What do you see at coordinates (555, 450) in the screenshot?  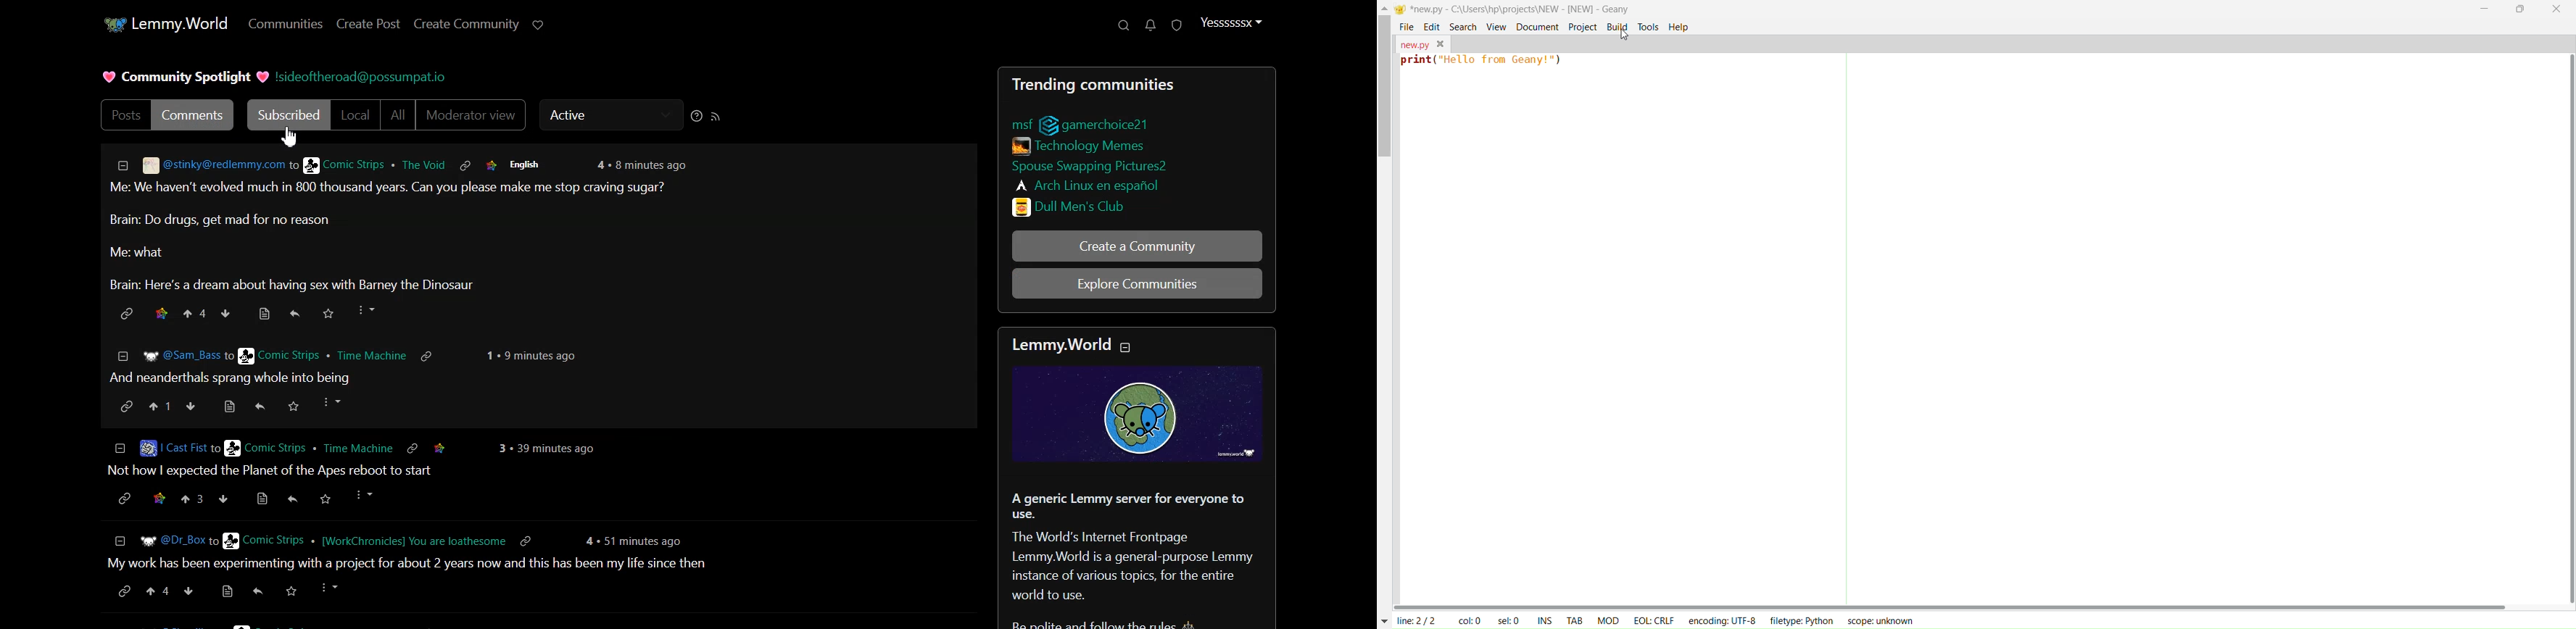 I see `time` at bounding box center [555, 450].